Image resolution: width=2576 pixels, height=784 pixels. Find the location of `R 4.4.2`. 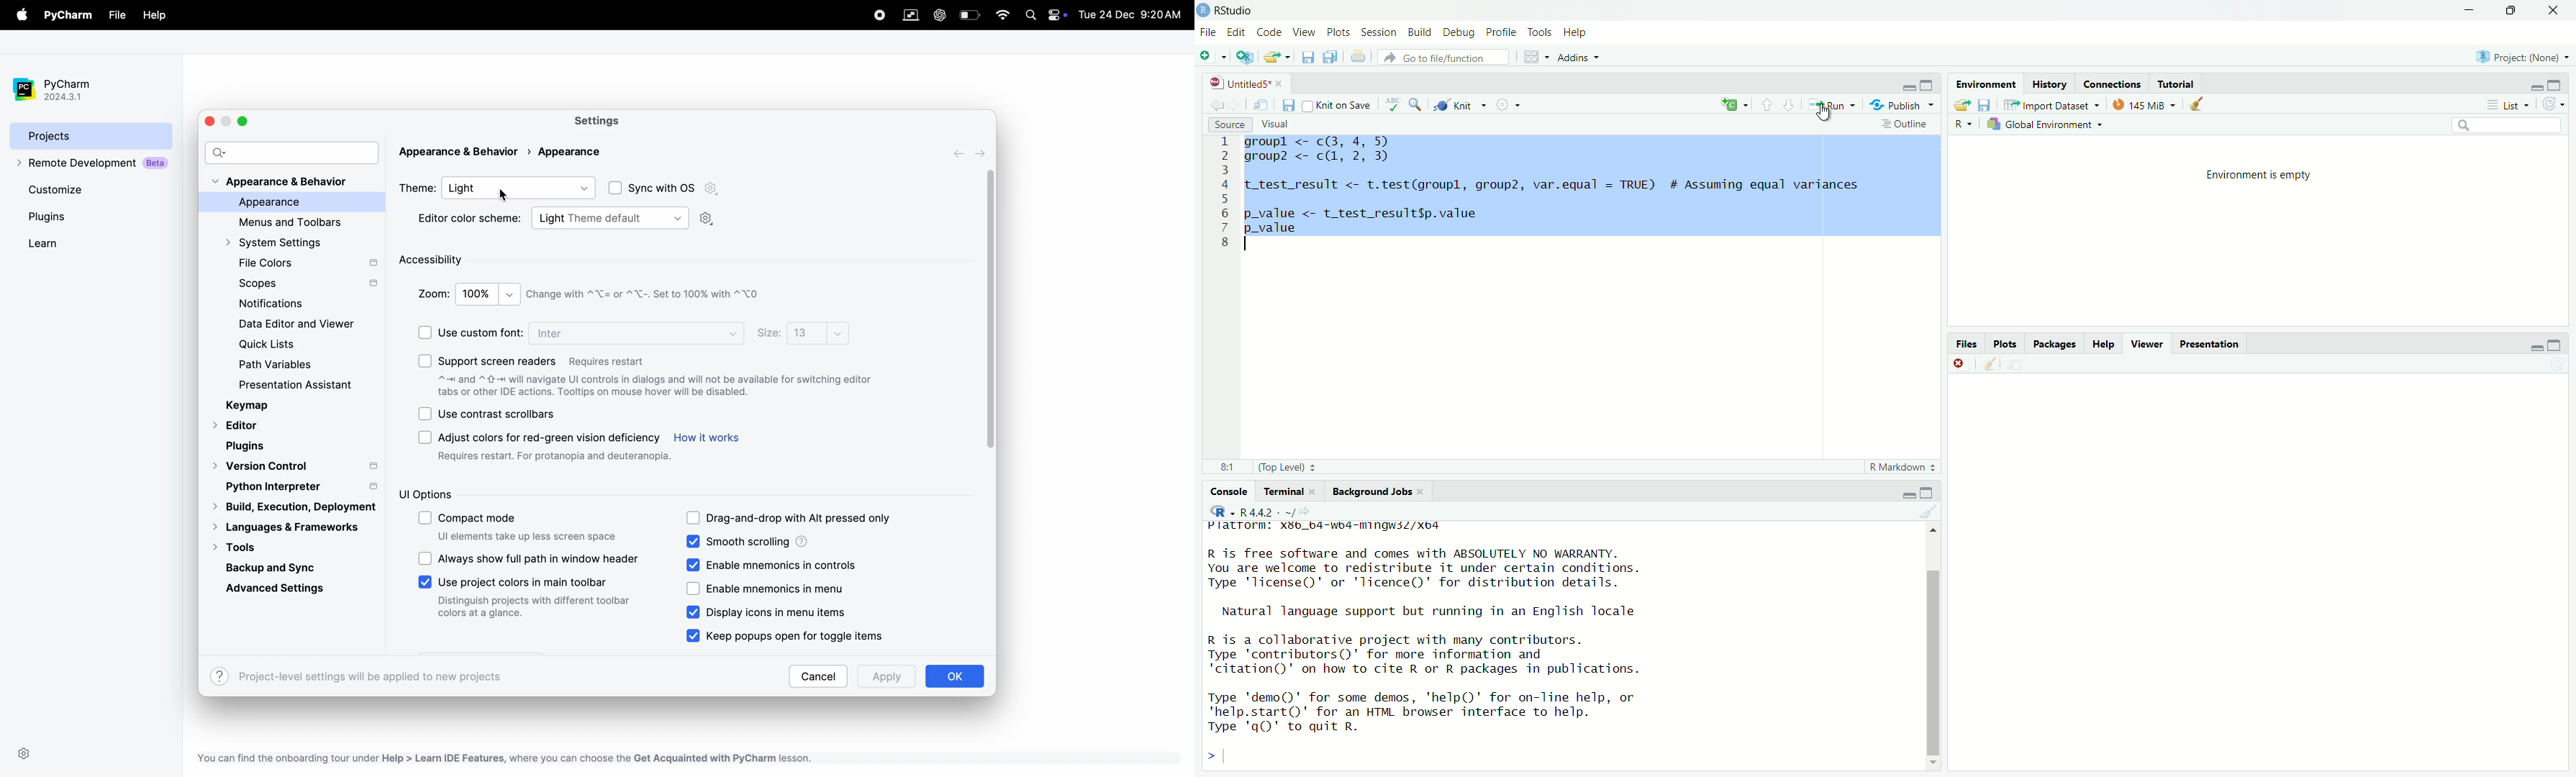

R 4.4.2 is located at coordinates (1268, 512).